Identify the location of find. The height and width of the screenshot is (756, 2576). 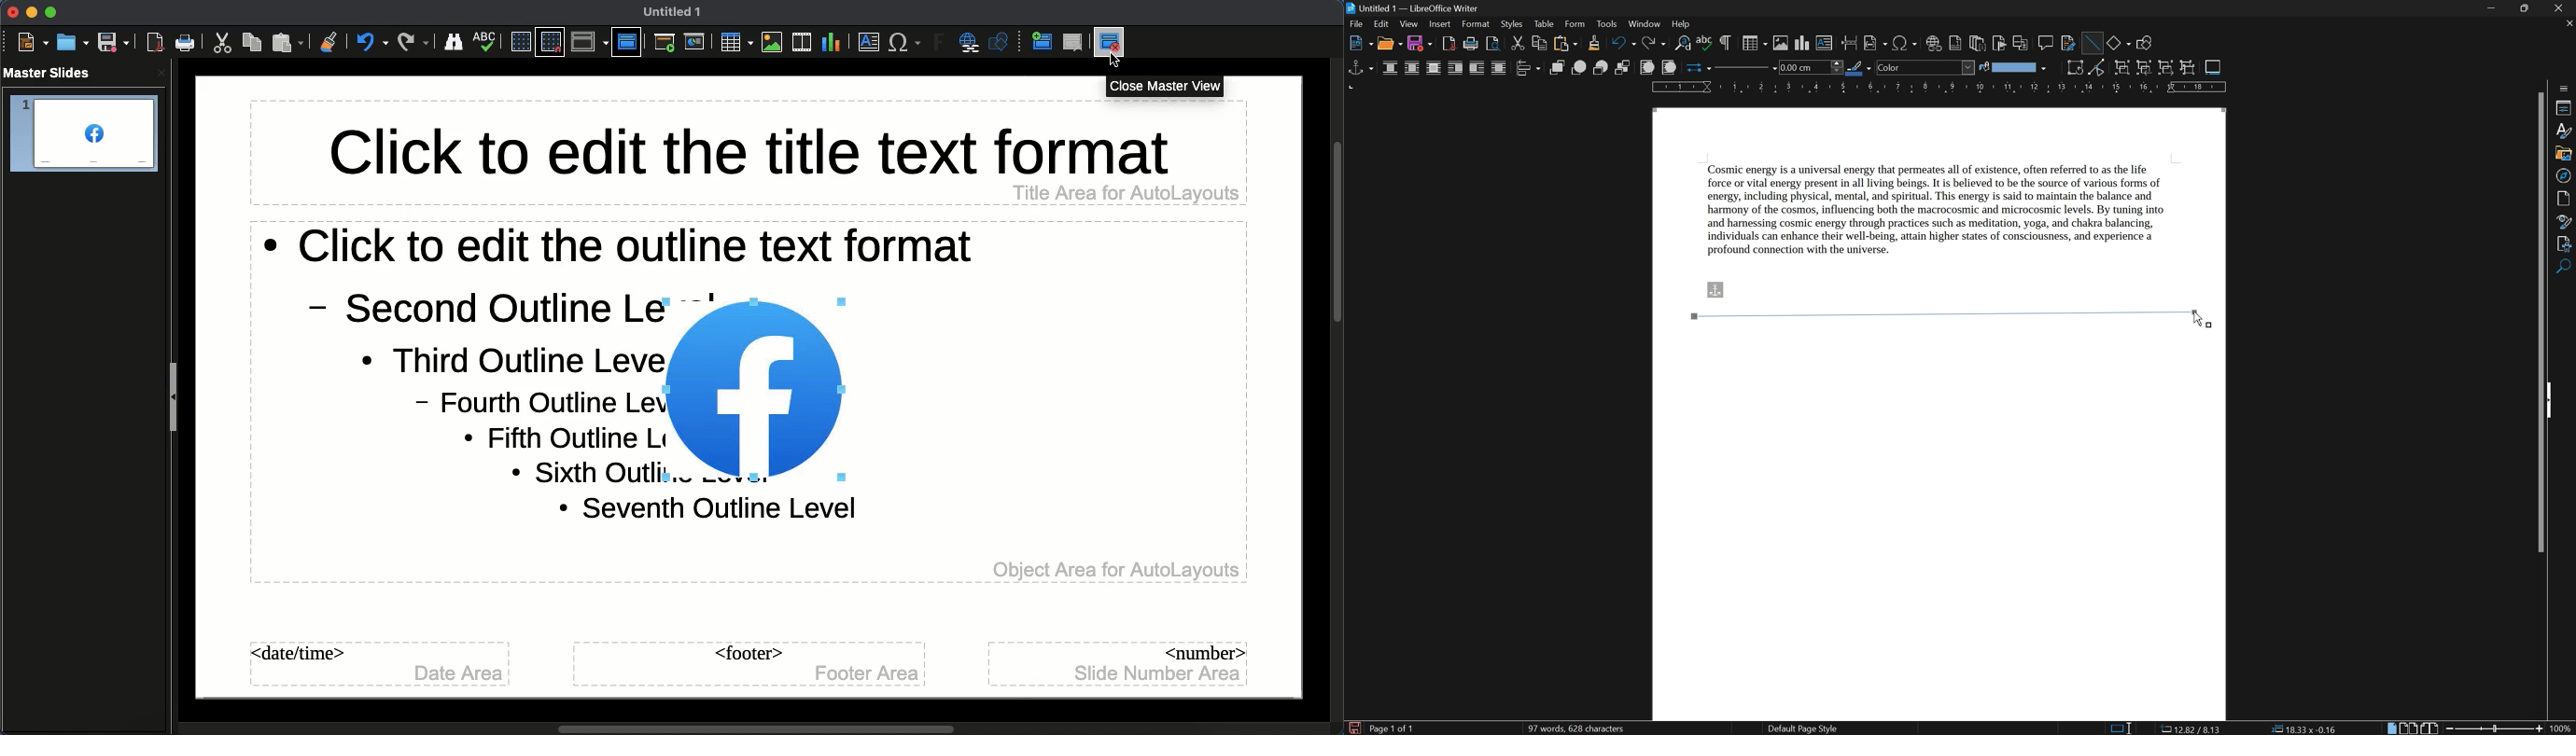
(2566, 289).